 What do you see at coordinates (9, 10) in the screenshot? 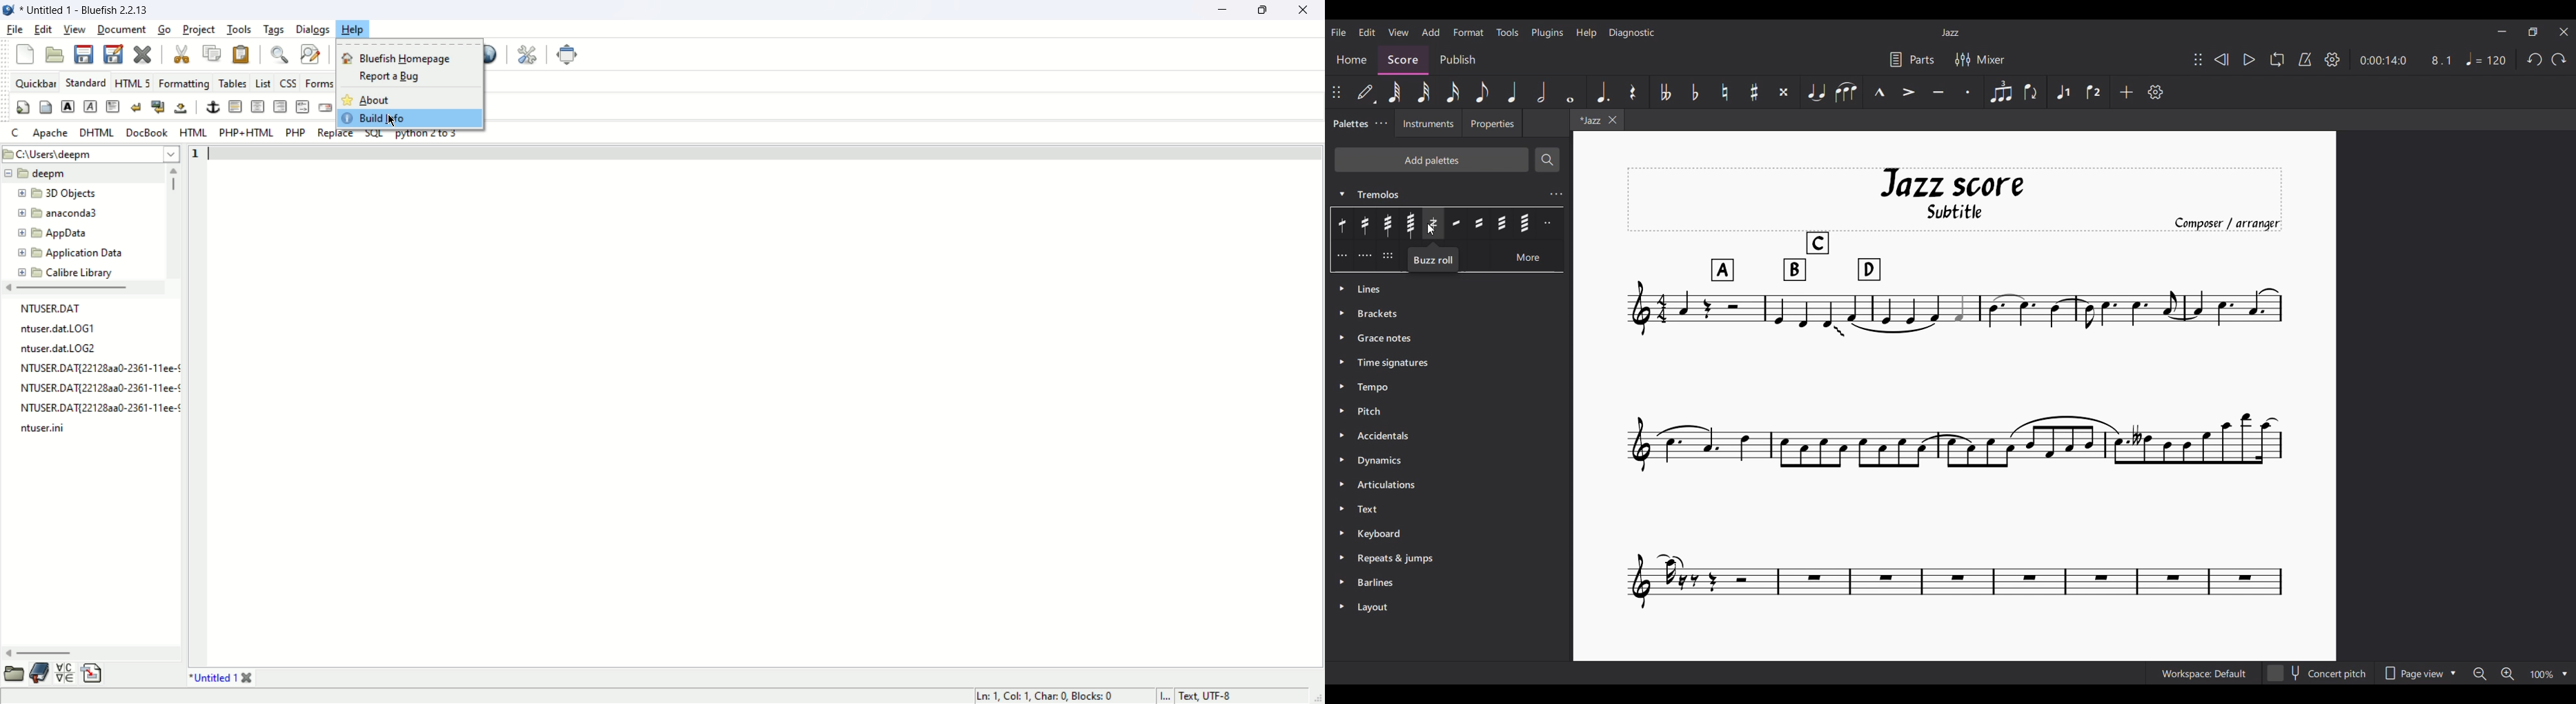
I see `application icon` at bounding box center [9, 10].